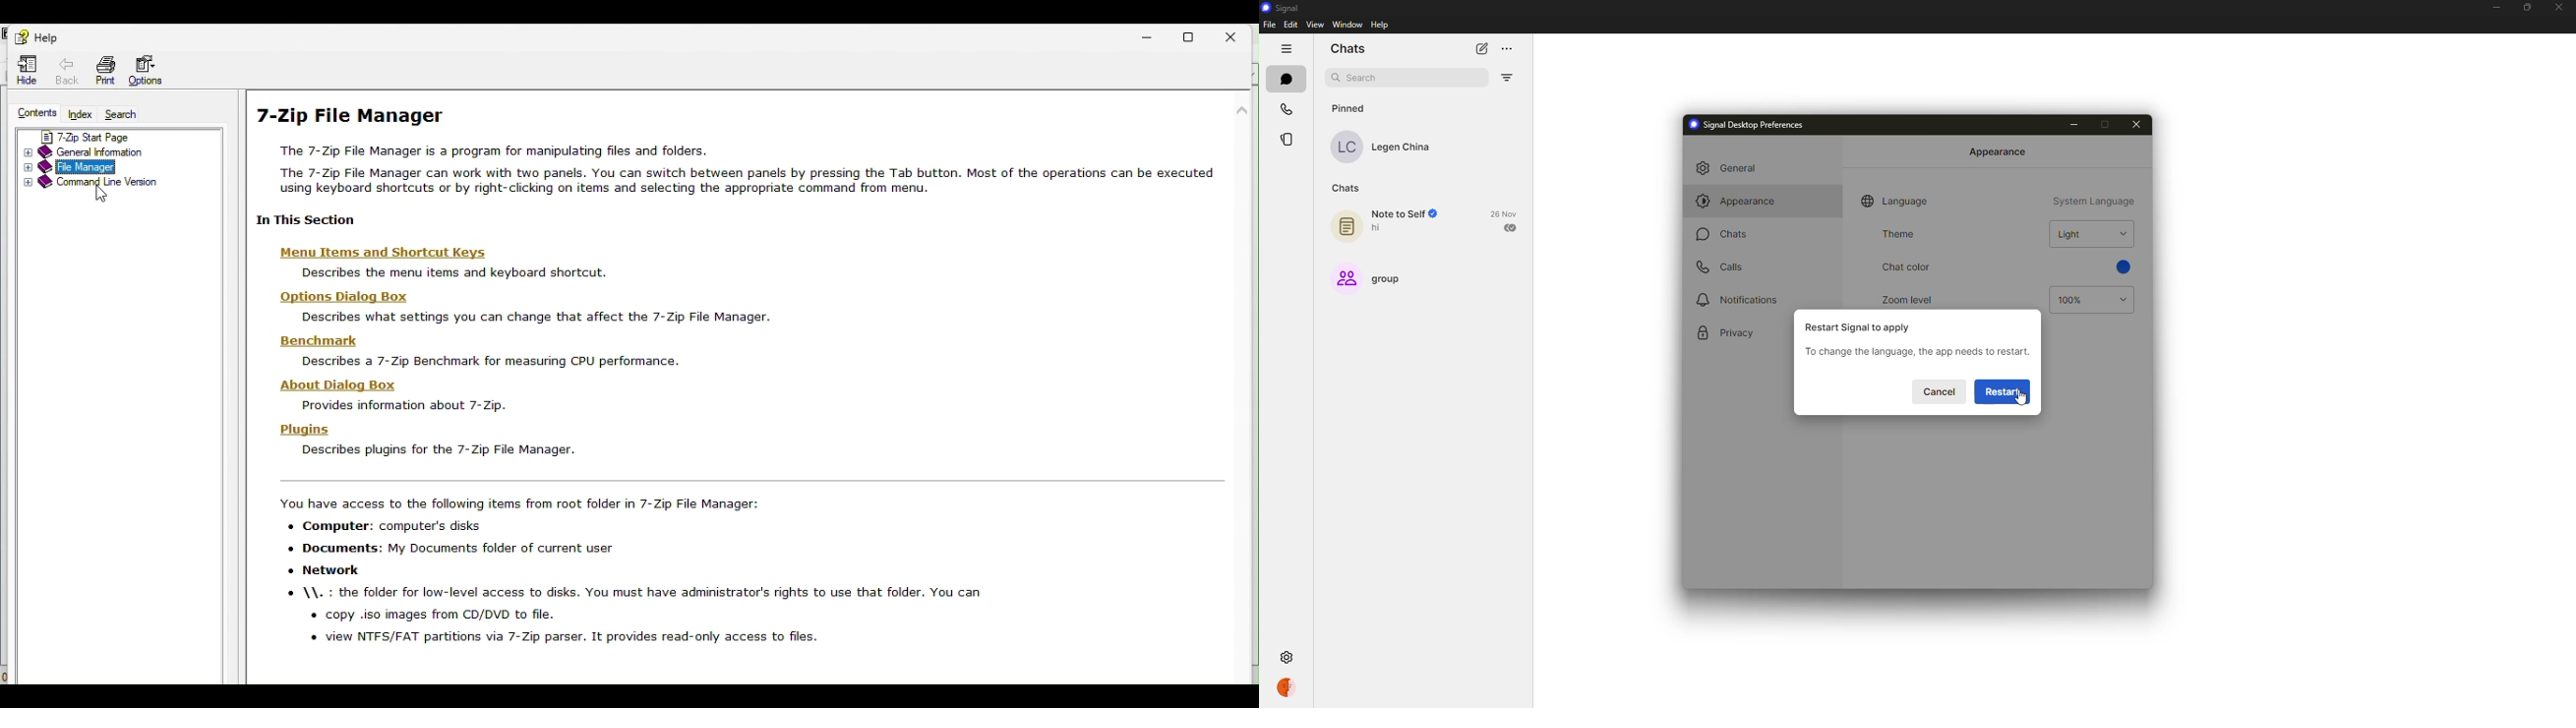 This screenshot has height=728, width=2576. I want to click on restart info, so click(1916, 351).